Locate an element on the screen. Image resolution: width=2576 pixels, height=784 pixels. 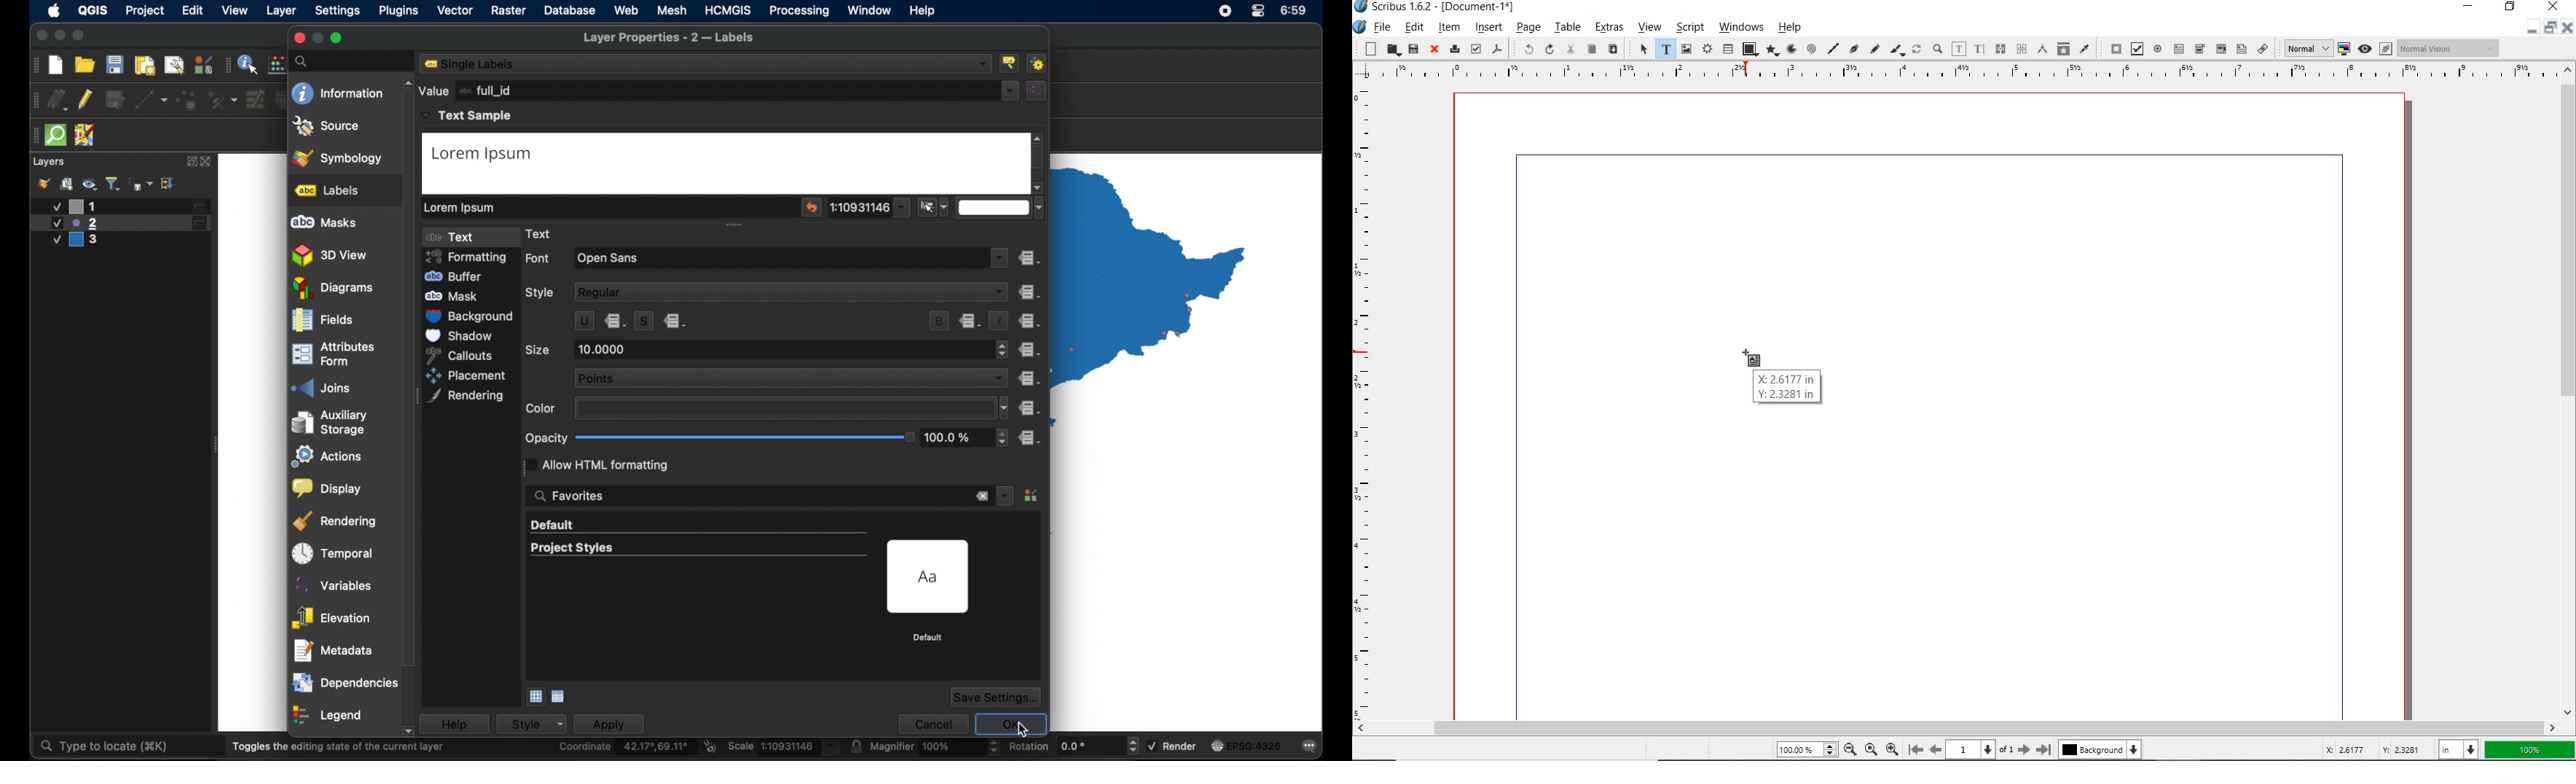
style manager is located at coordinates (204, 64).